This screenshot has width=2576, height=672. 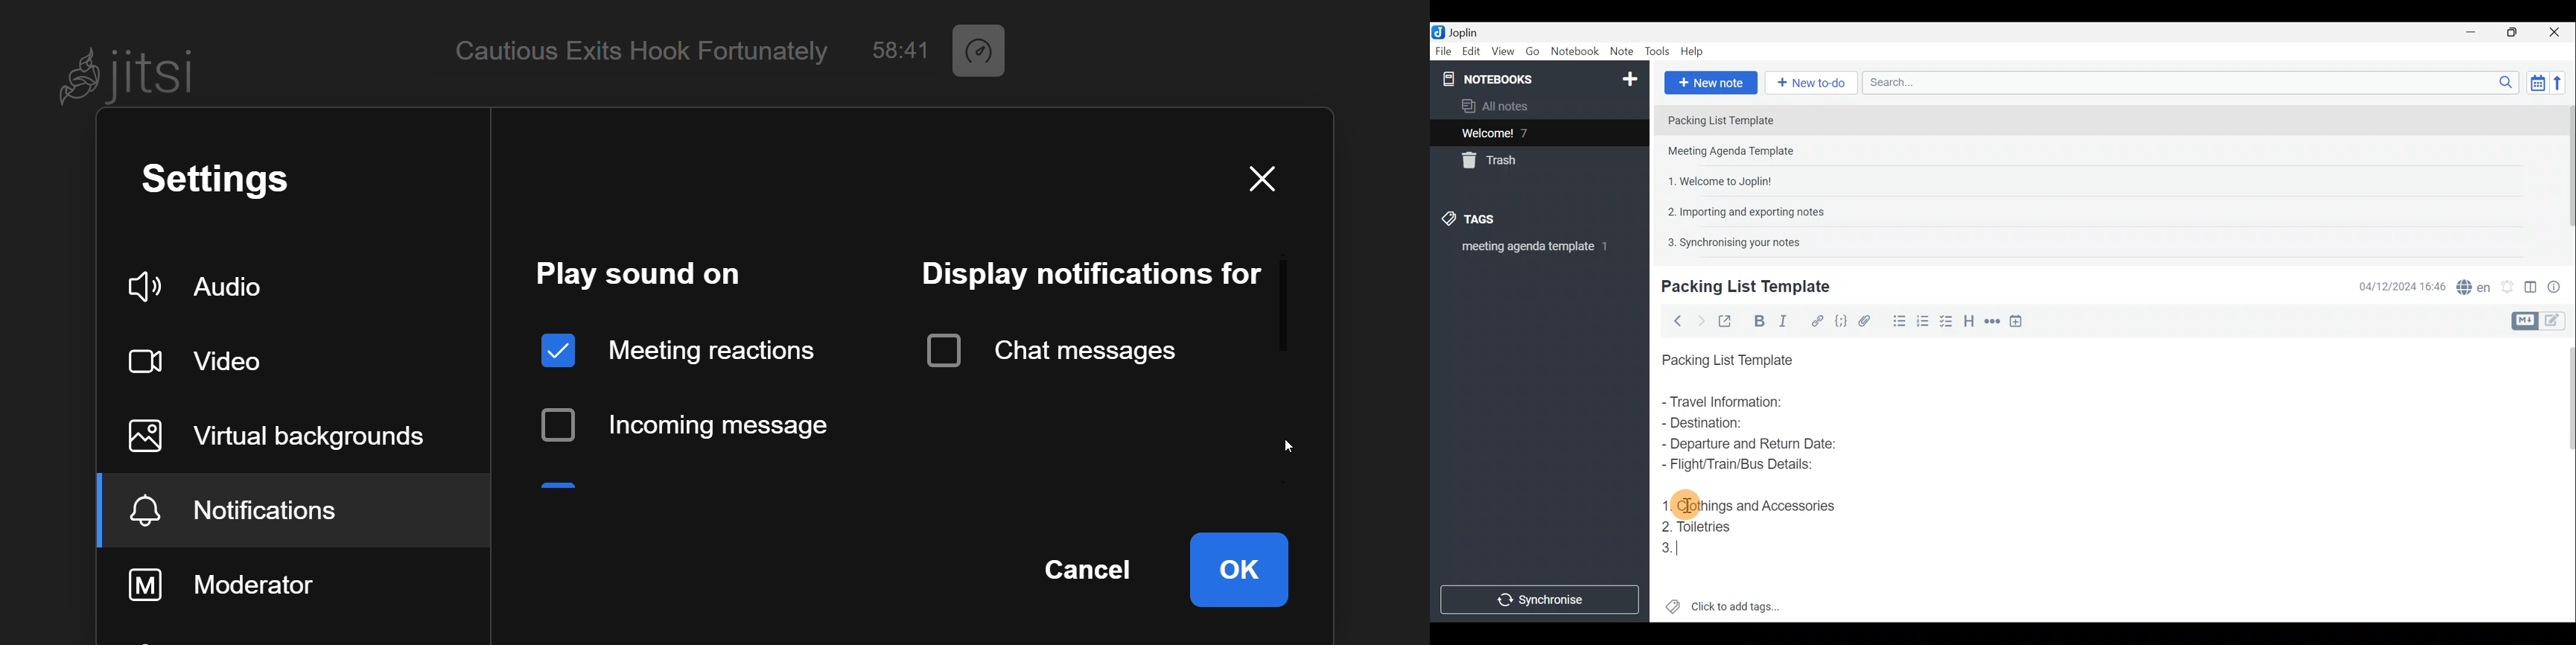 I want to click on cursor, so click(x=1295, y=446).